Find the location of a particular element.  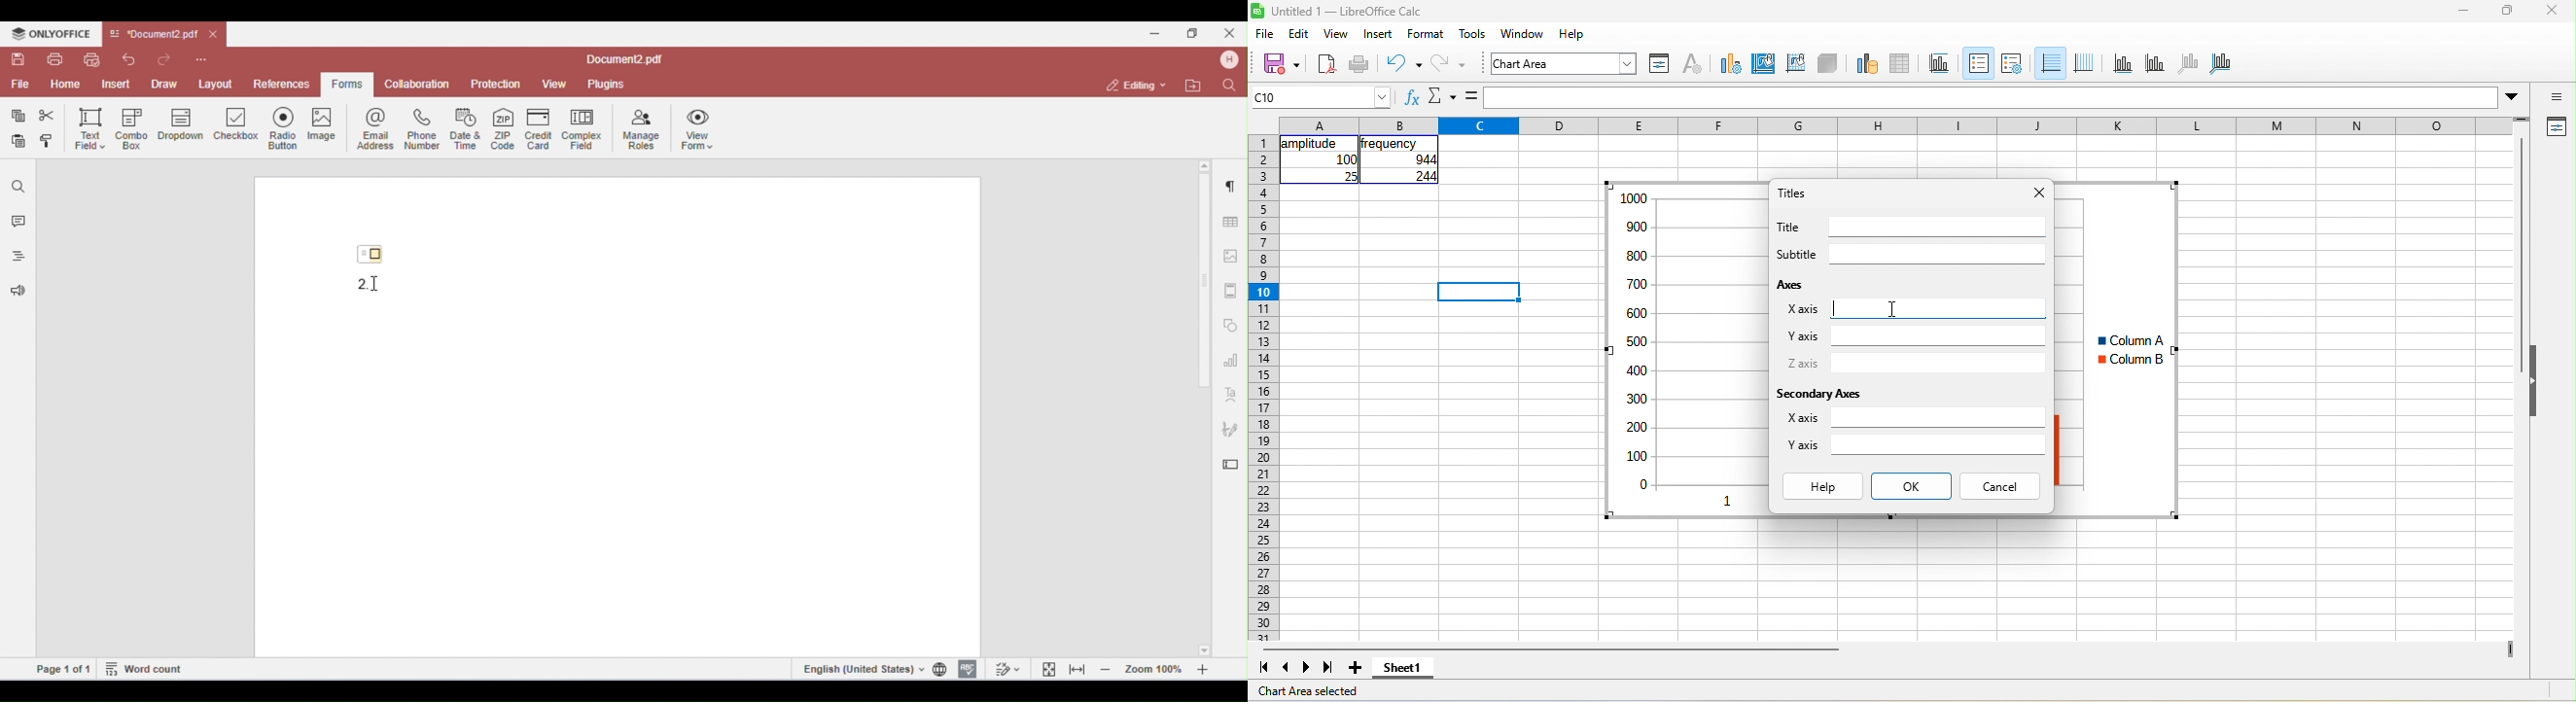

Typing in input for x axis is located at coordinates (1938, 308).